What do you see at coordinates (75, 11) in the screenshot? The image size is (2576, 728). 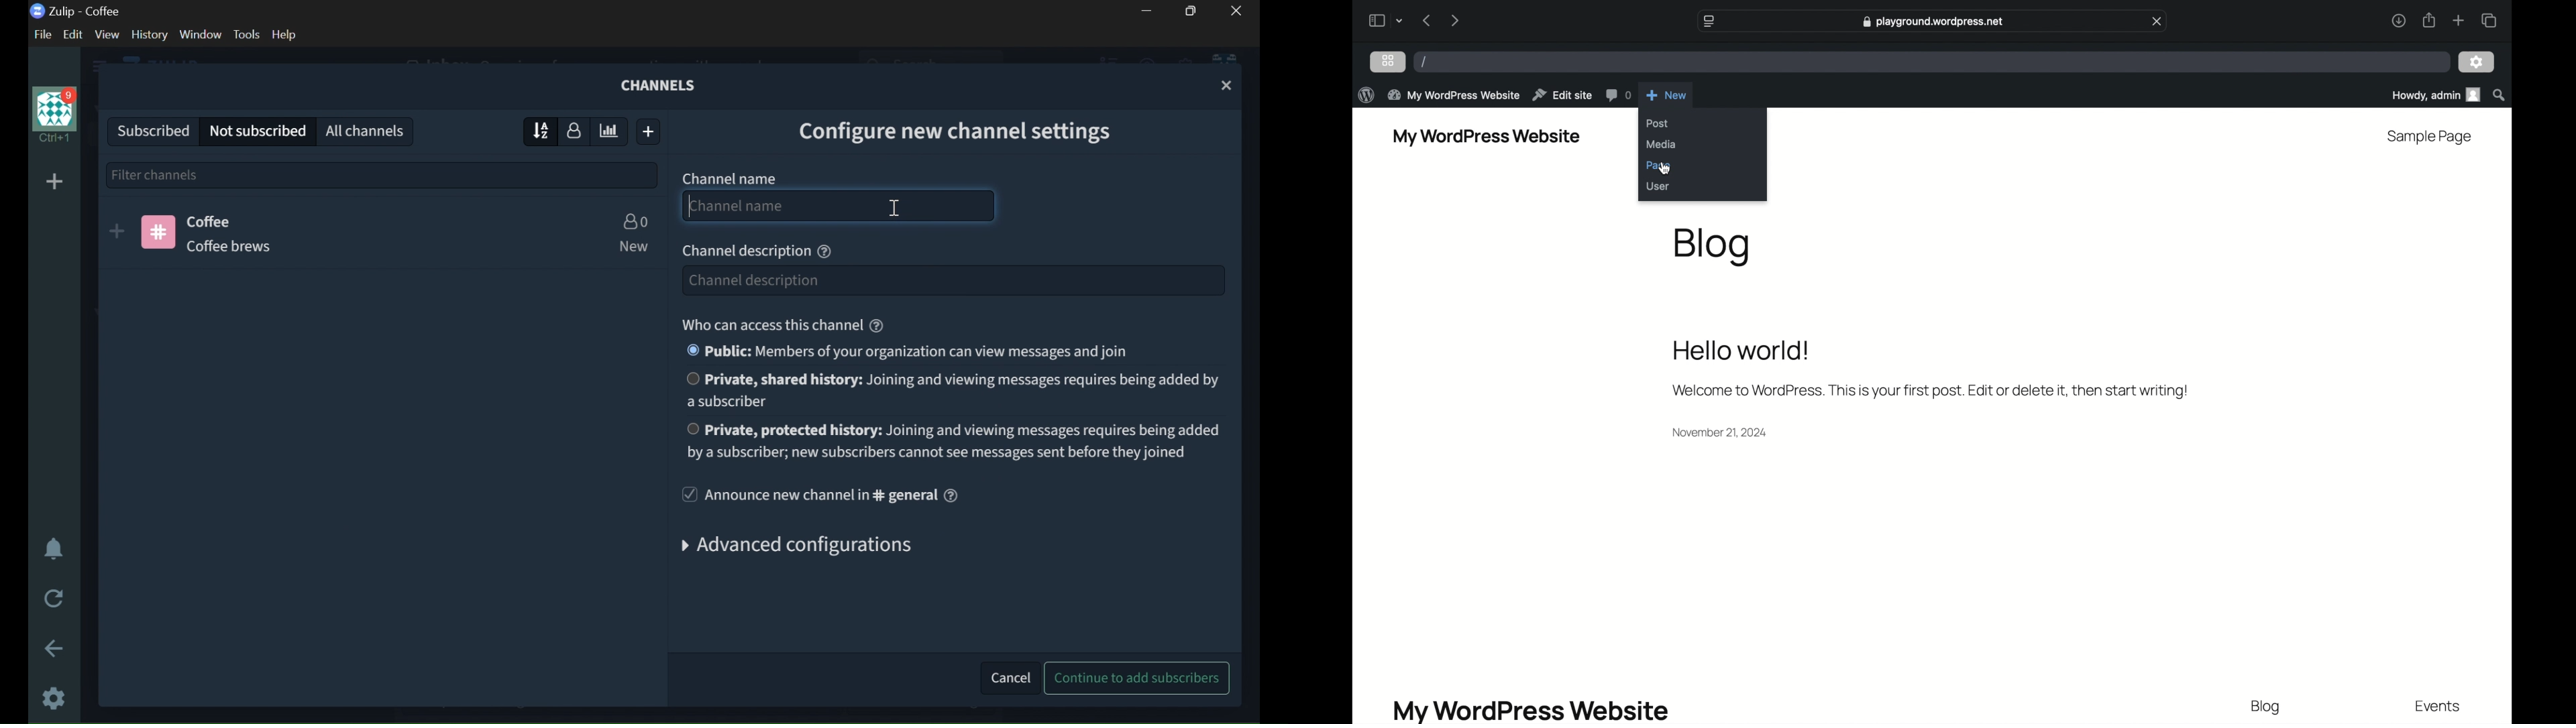 I see `Zulip - coffee` at bounding box center [75, 11].